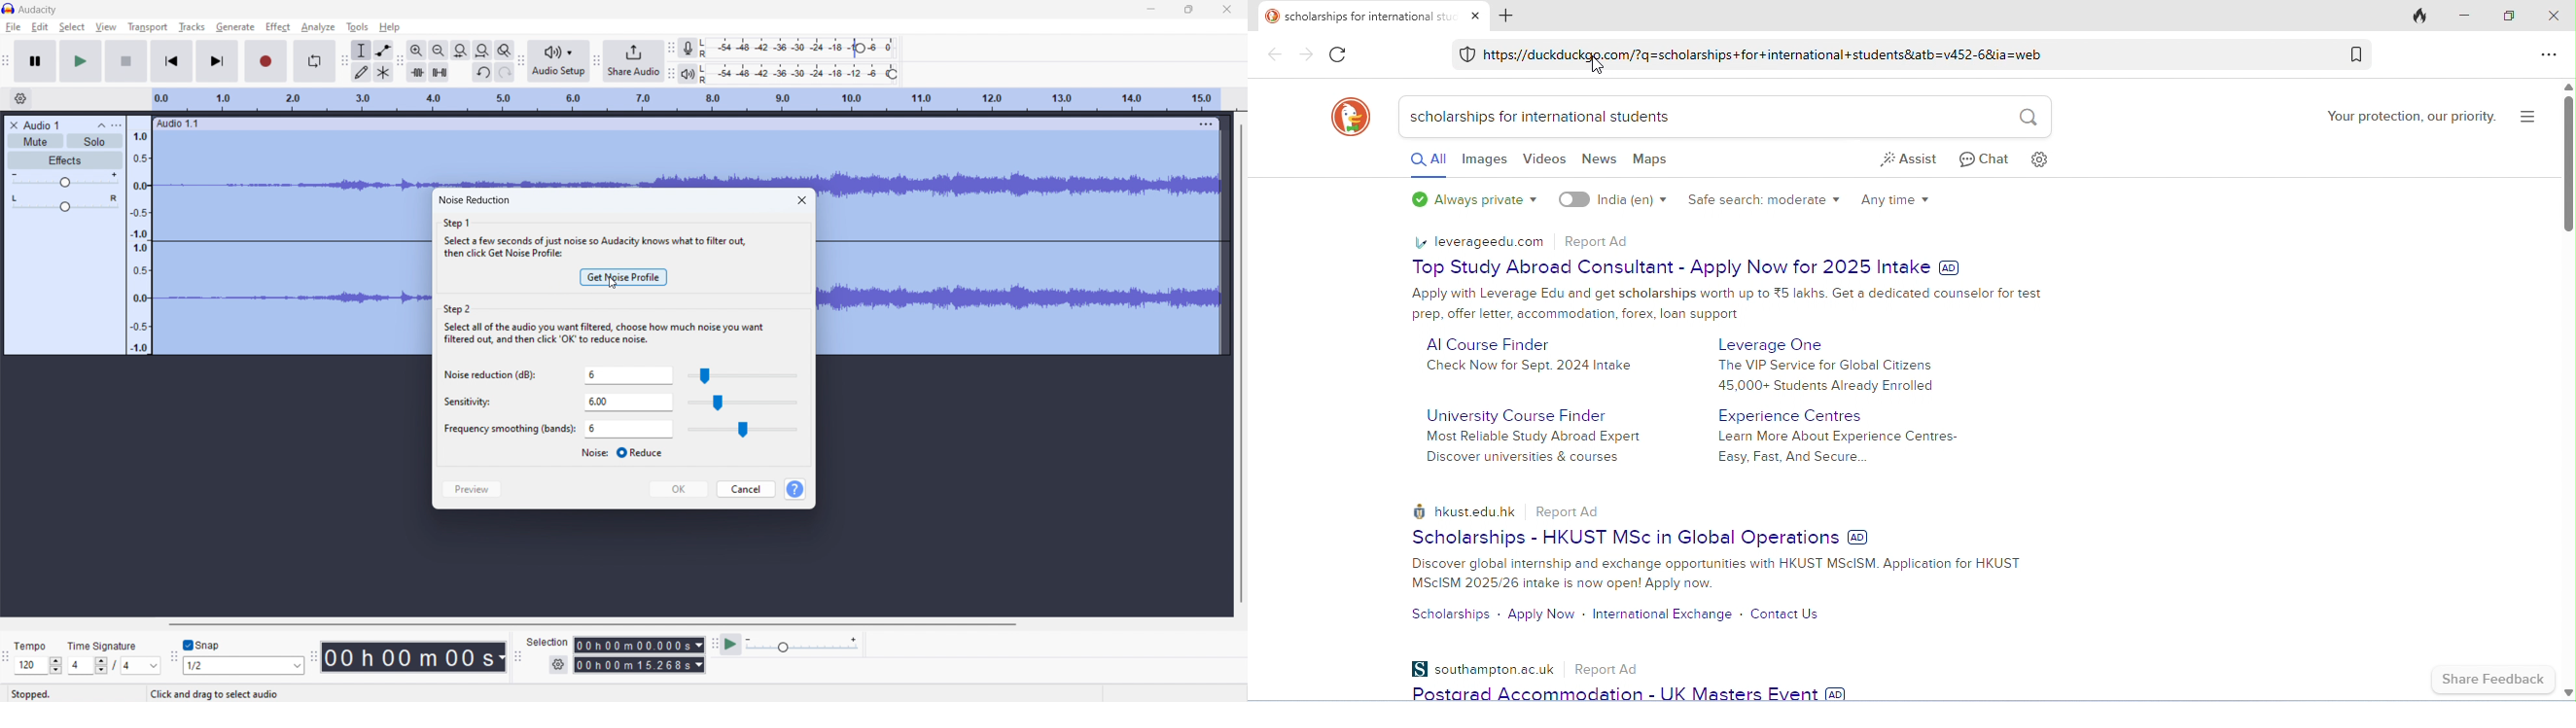 This screenshot has width=2576, height=728. Describe the element at coordinates (100, 125) in the screenshot. I see `collapse` at that location.